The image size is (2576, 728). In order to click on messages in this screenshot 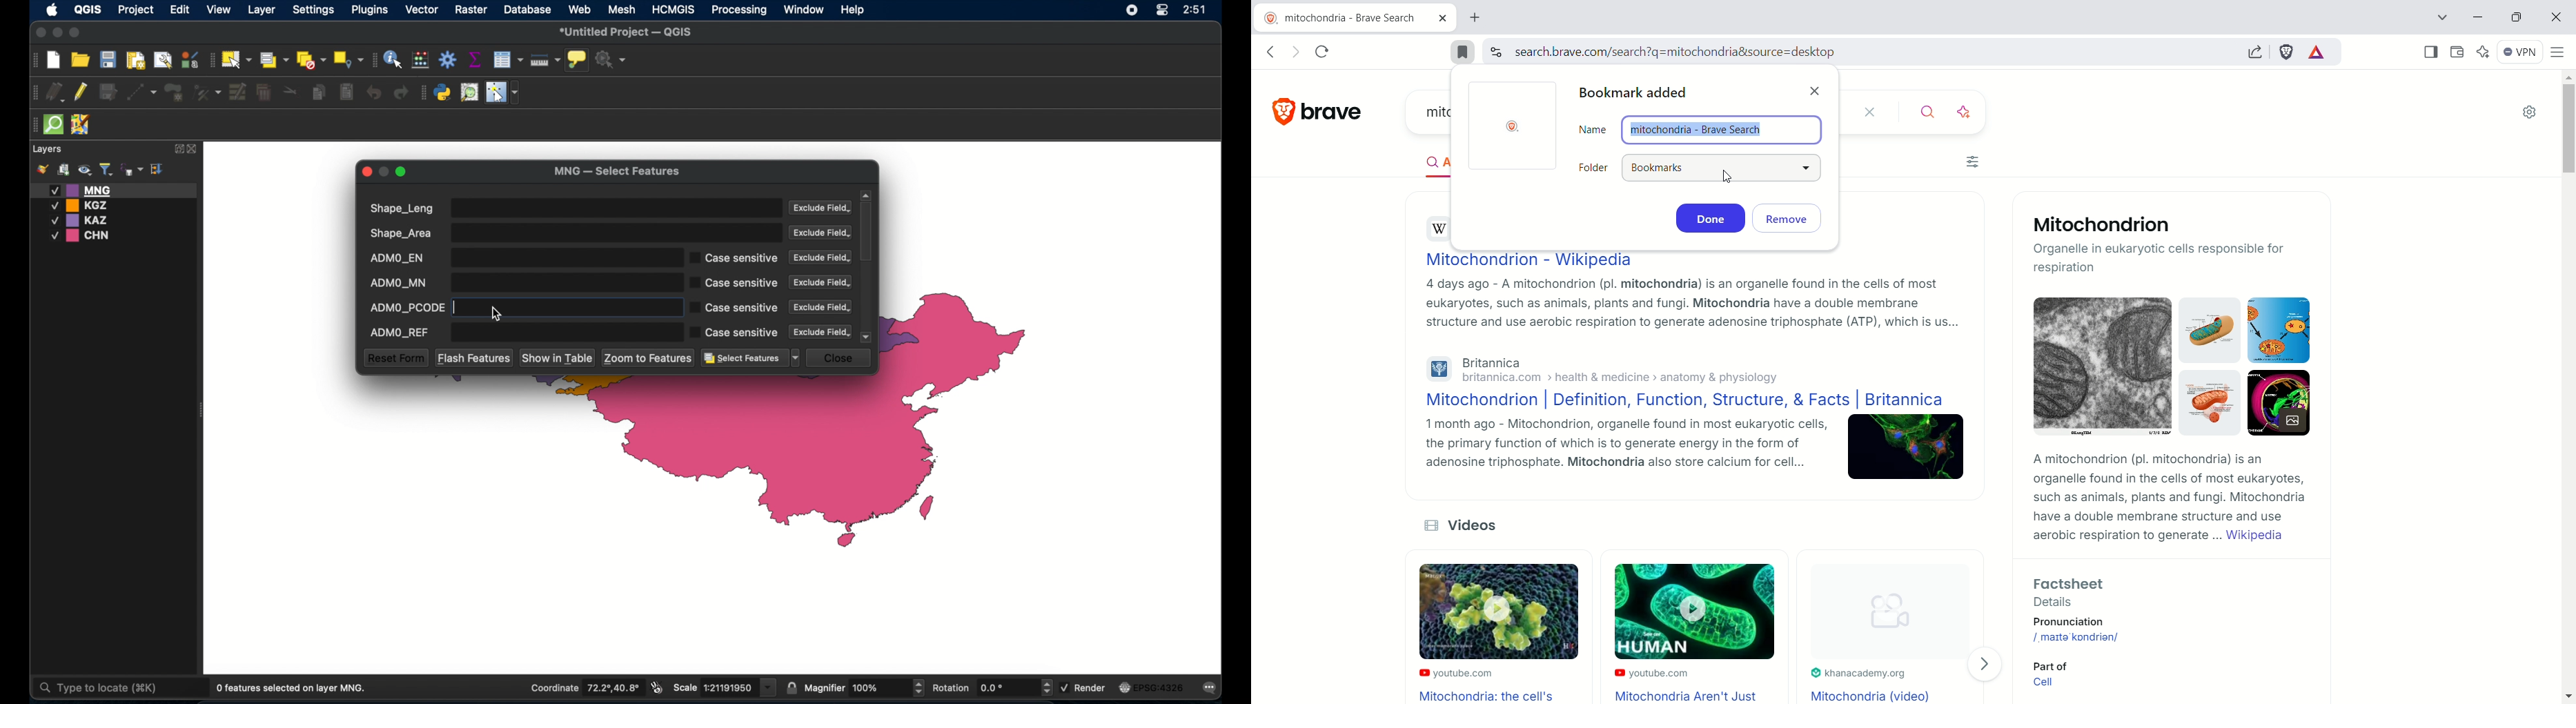, I will do `click(1212, 688)`.